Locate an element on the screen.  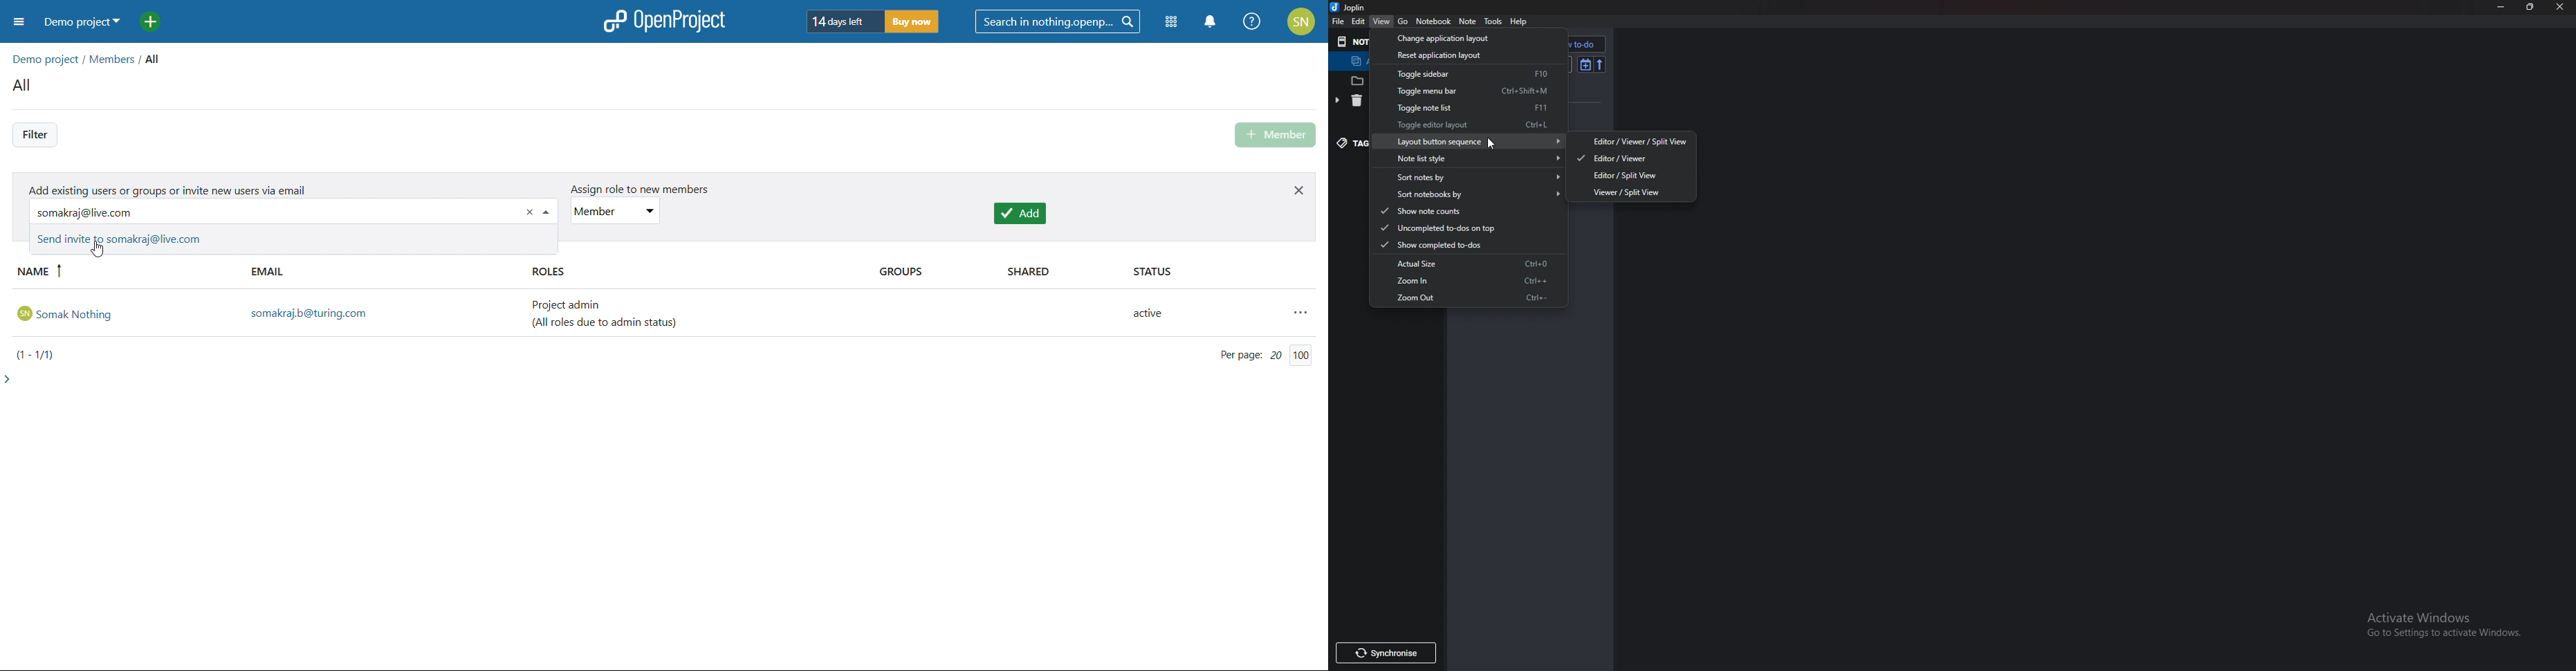
show note counts is located at coordinates (1460, 212).